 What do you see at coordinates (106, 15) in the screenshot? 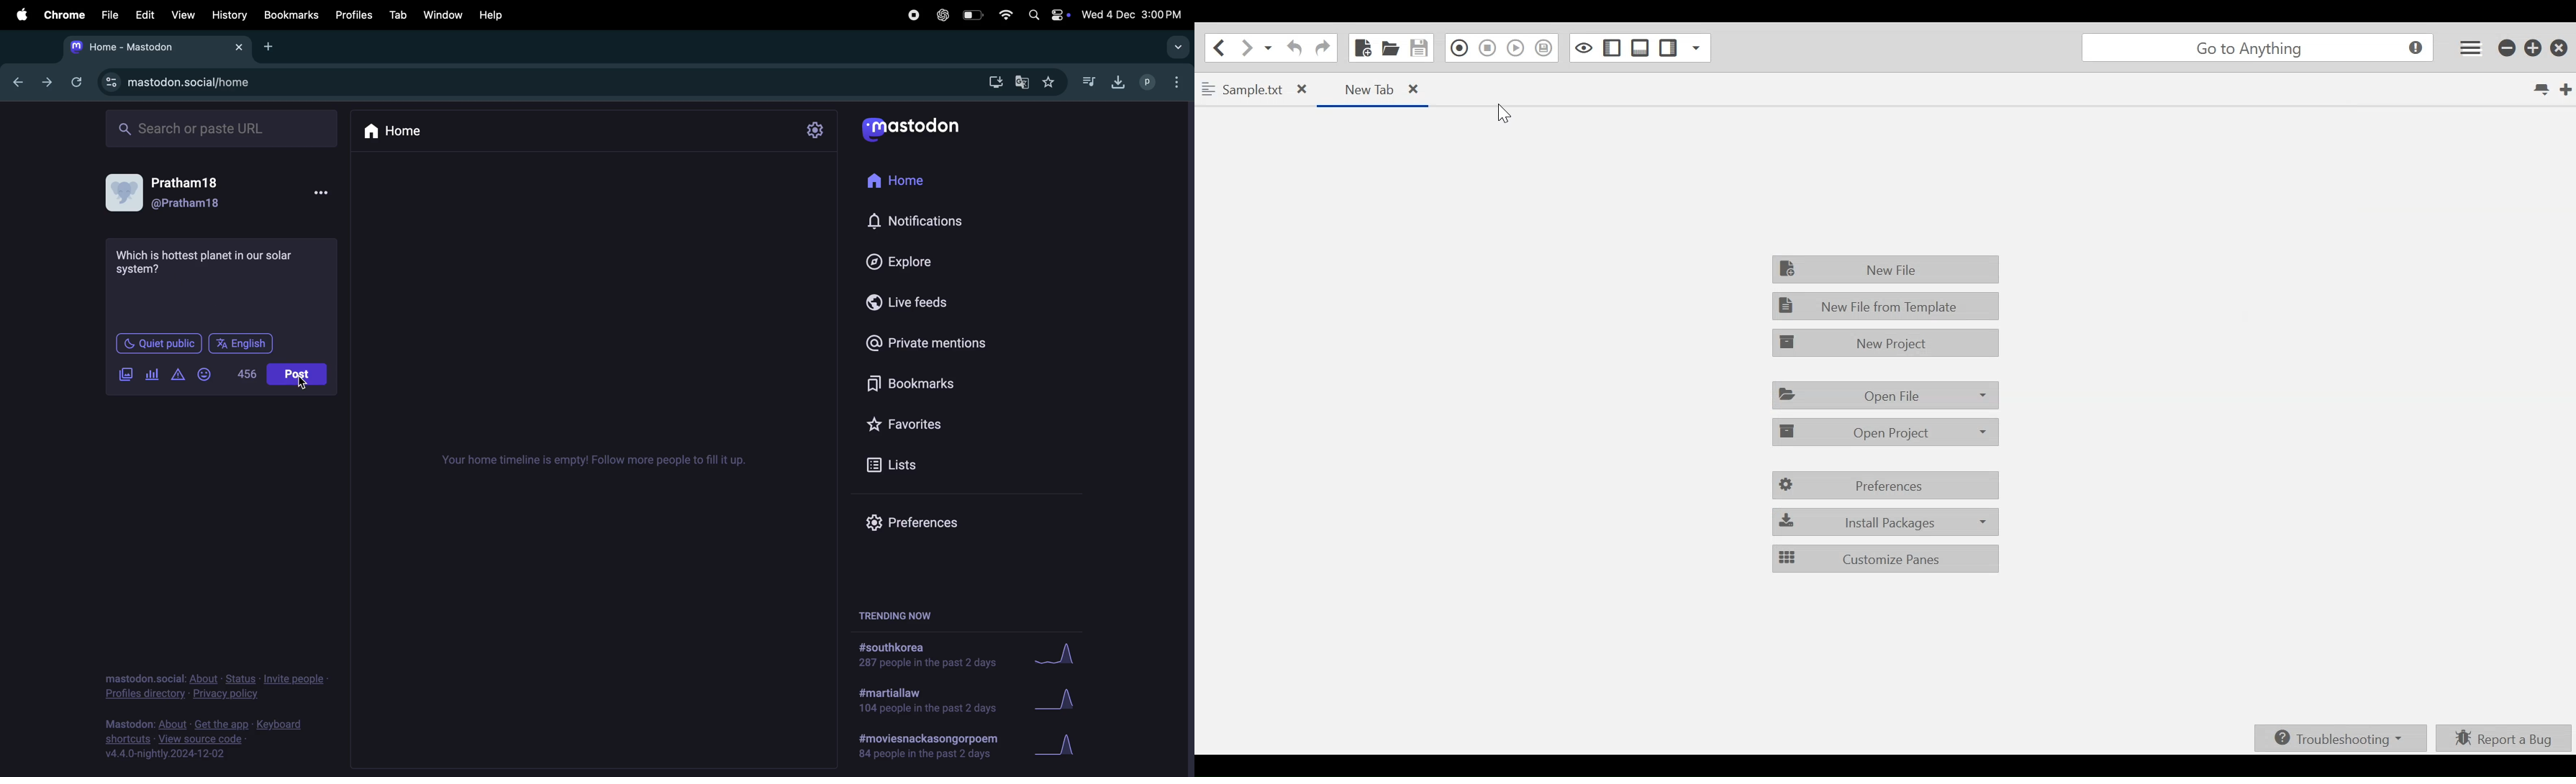
I see `filw` at bounding box center [106, 15].